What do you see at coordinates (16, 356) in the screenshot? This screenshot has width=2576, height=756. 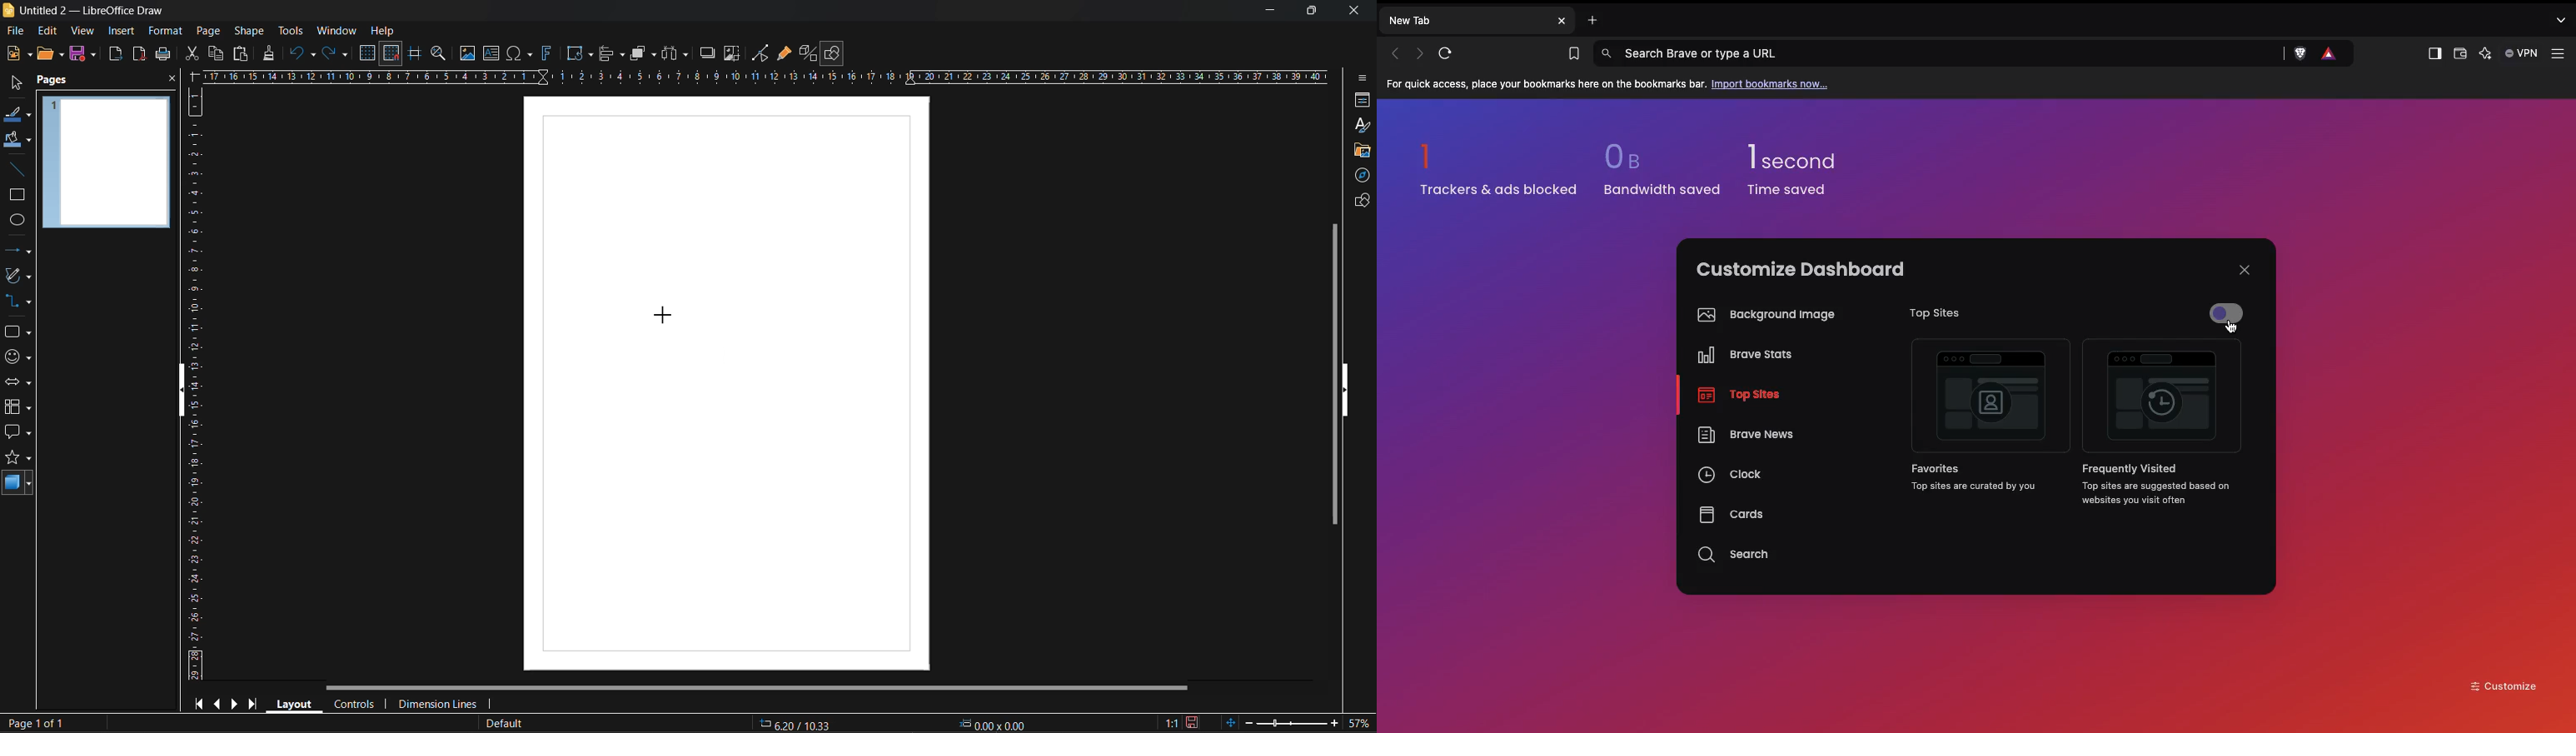 I see `symbols` at bounding box center [16, 356].